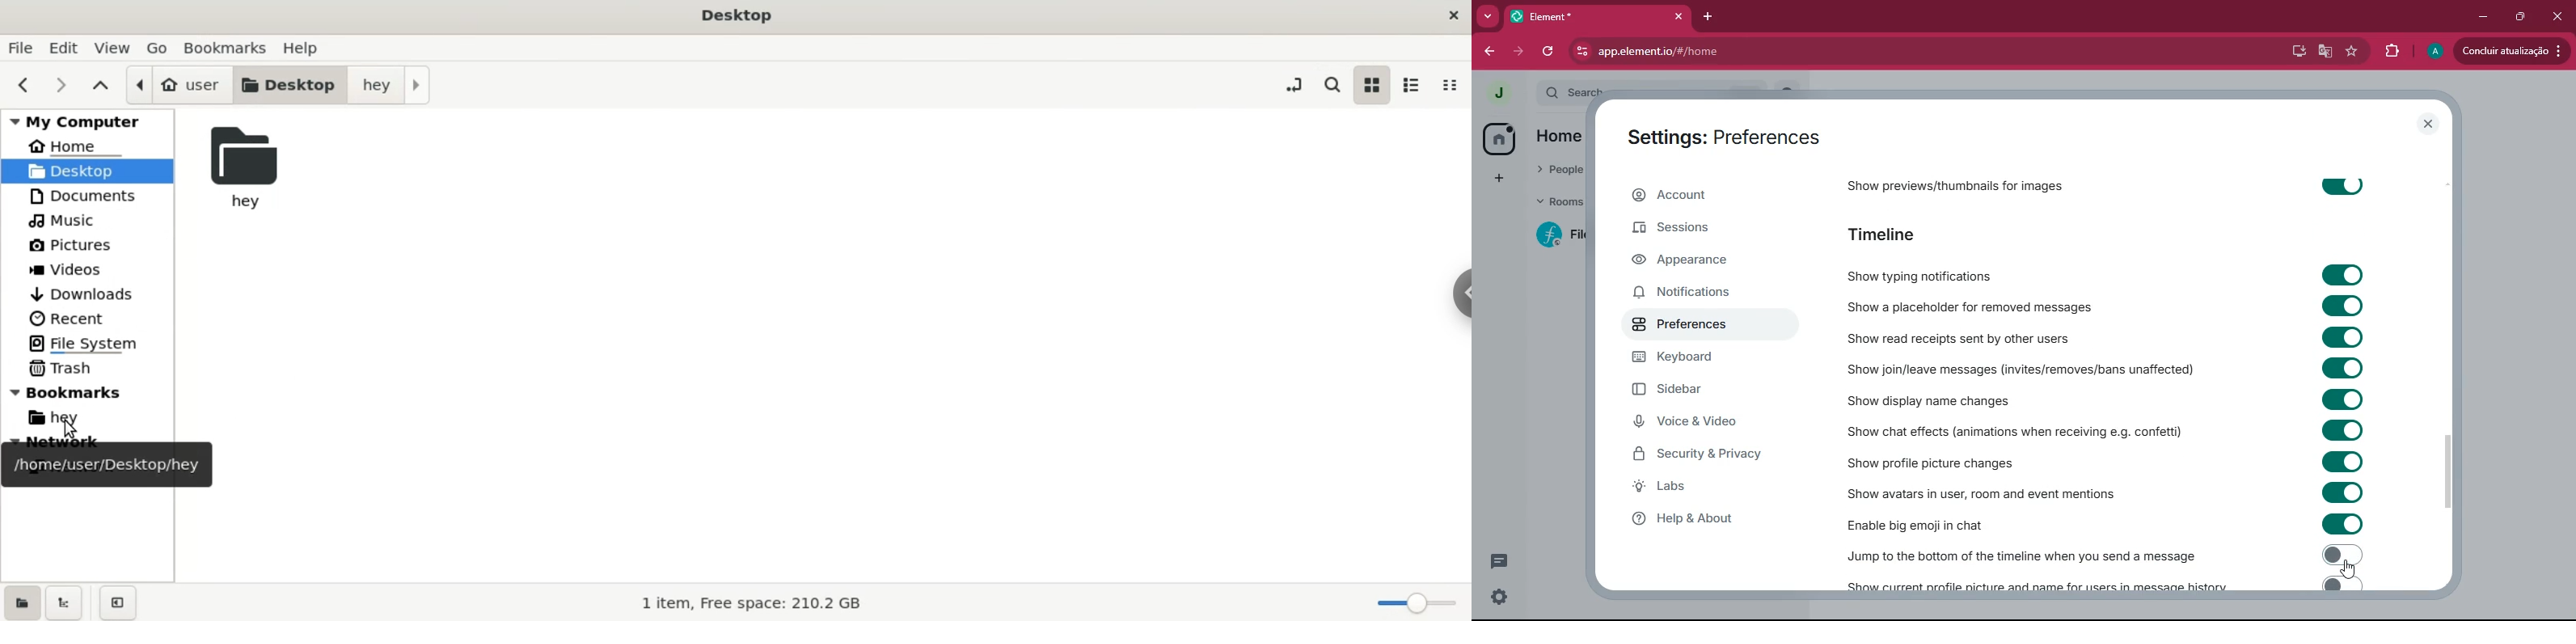 Image resolution: width=2576 pixels, height=644 pixels. What do you see at coordinates (2484, 15) in the screenshot?
I see `minimize` at bounding box center [2484, 15].